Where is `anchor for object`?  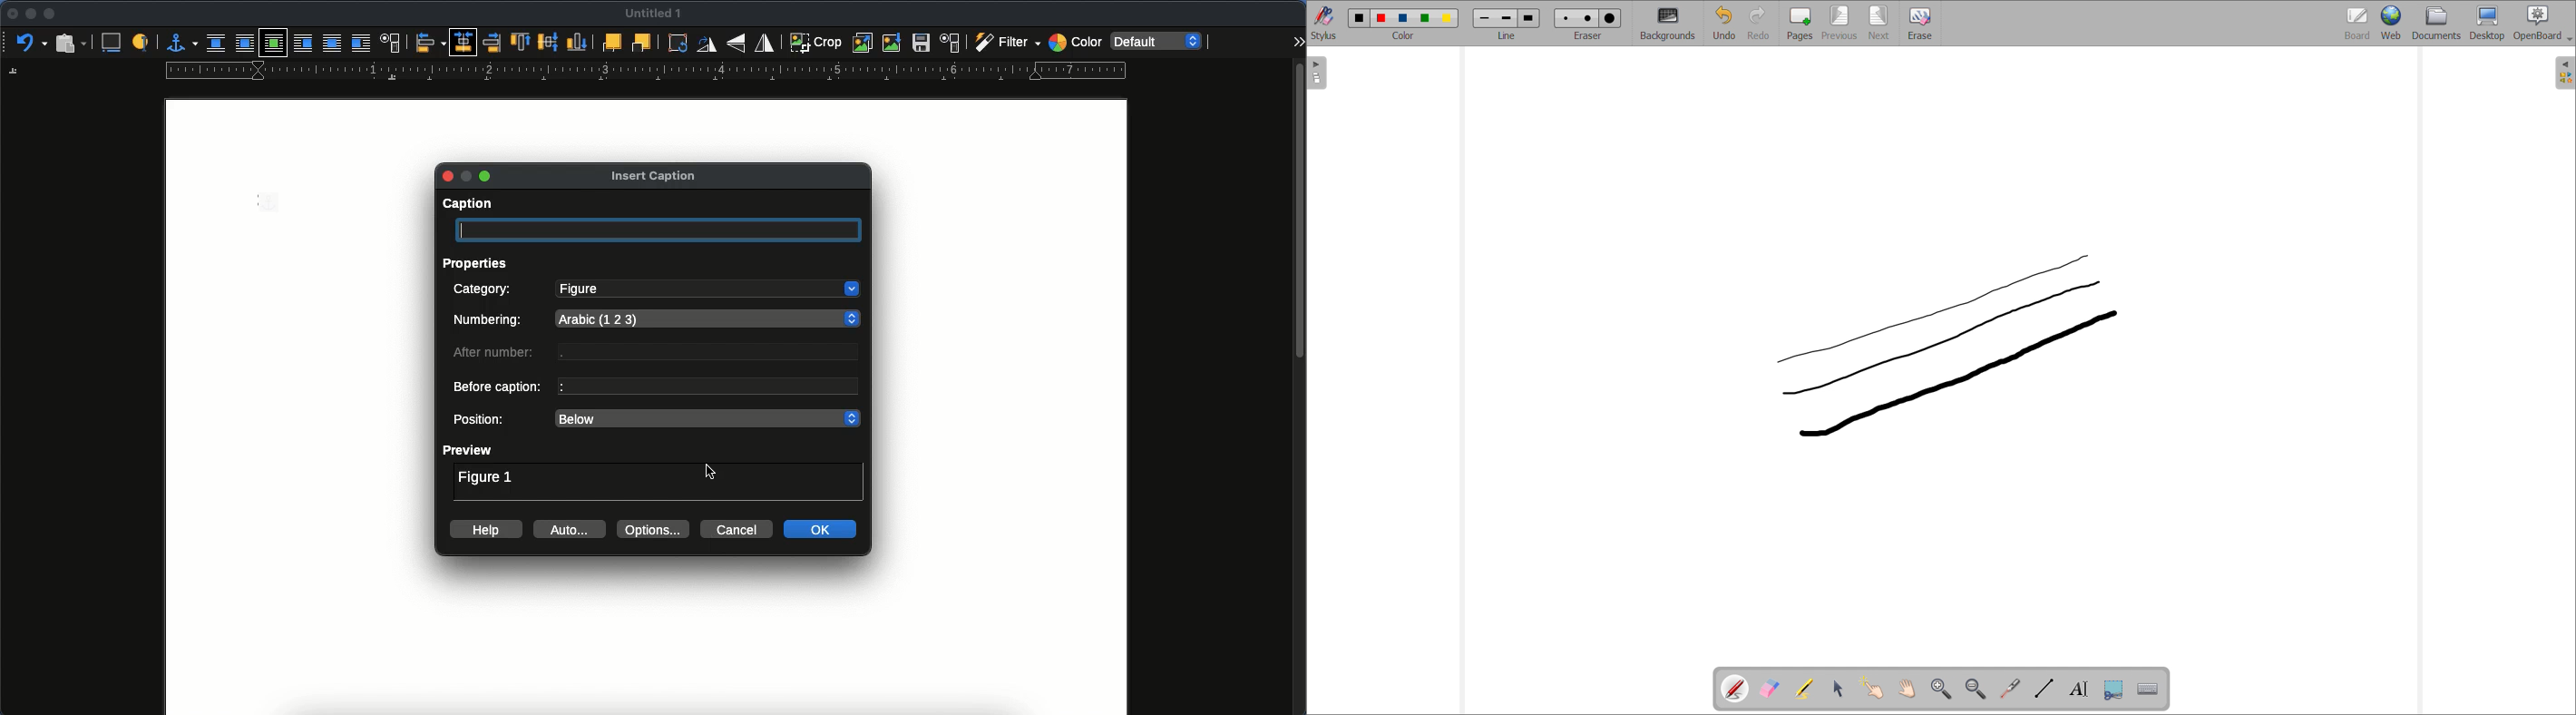 anchor for object is located at coordinates (180, 43).